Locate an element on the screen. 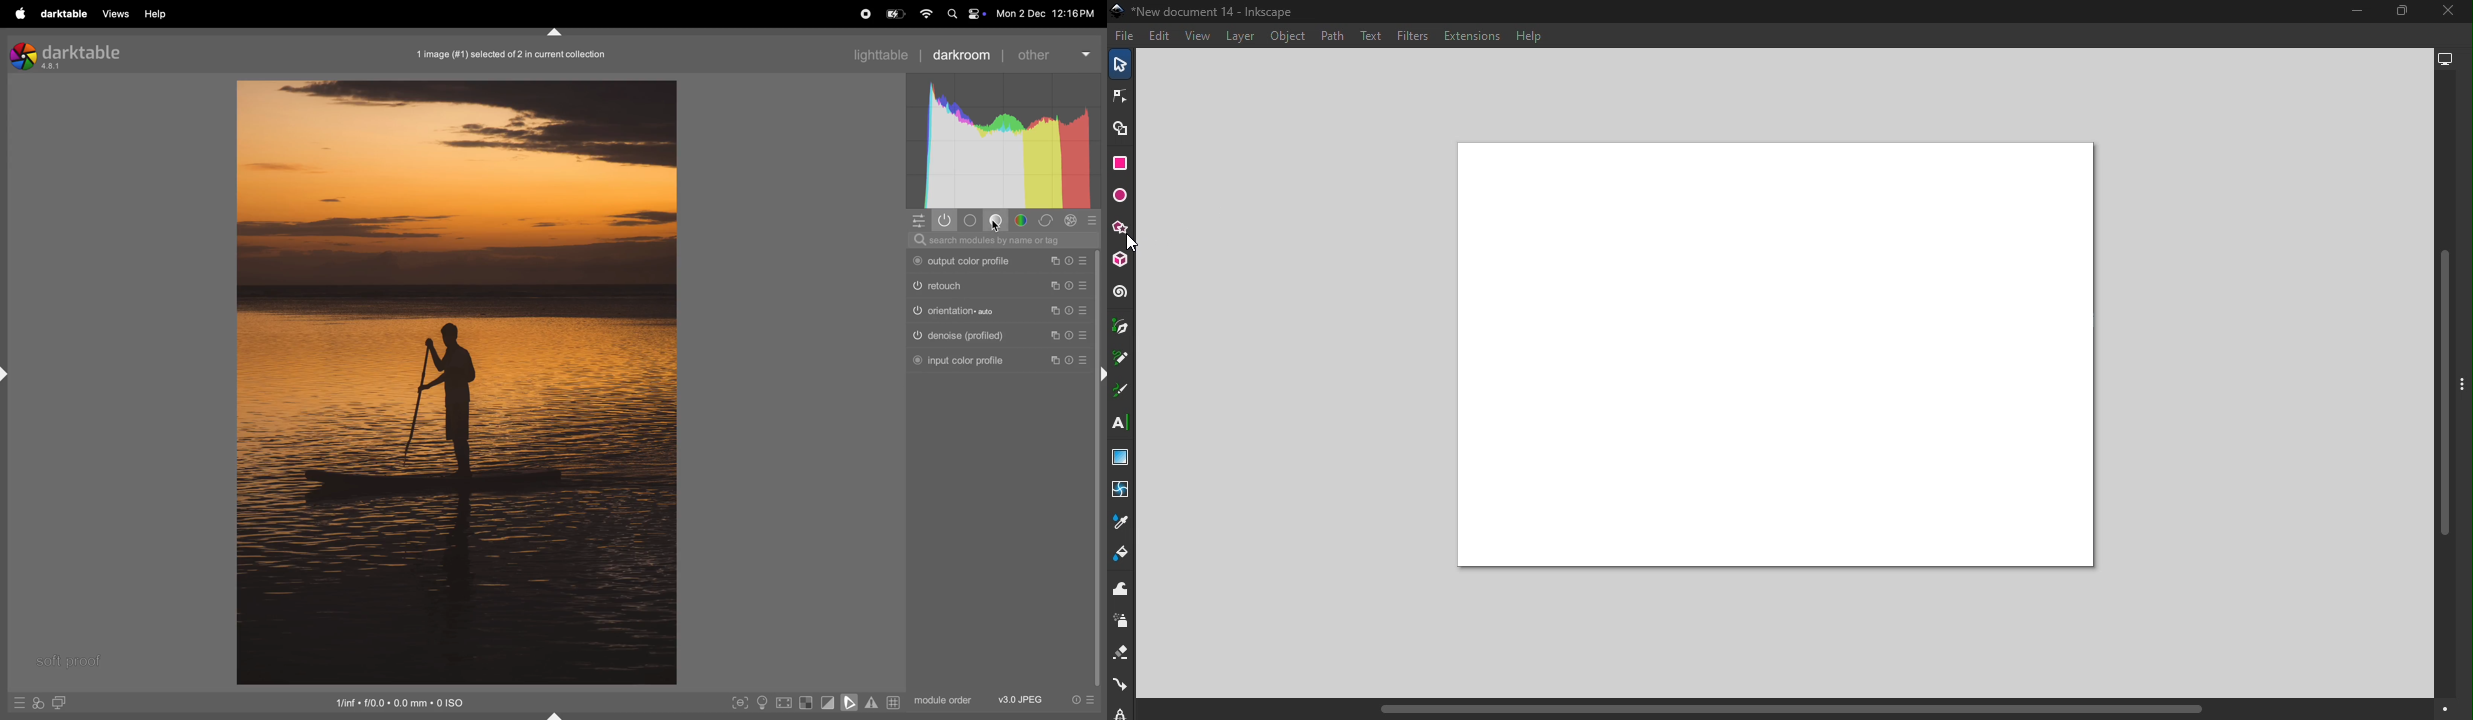 The image size is (2492, 728). softproof is located at coordinates (73, 661).